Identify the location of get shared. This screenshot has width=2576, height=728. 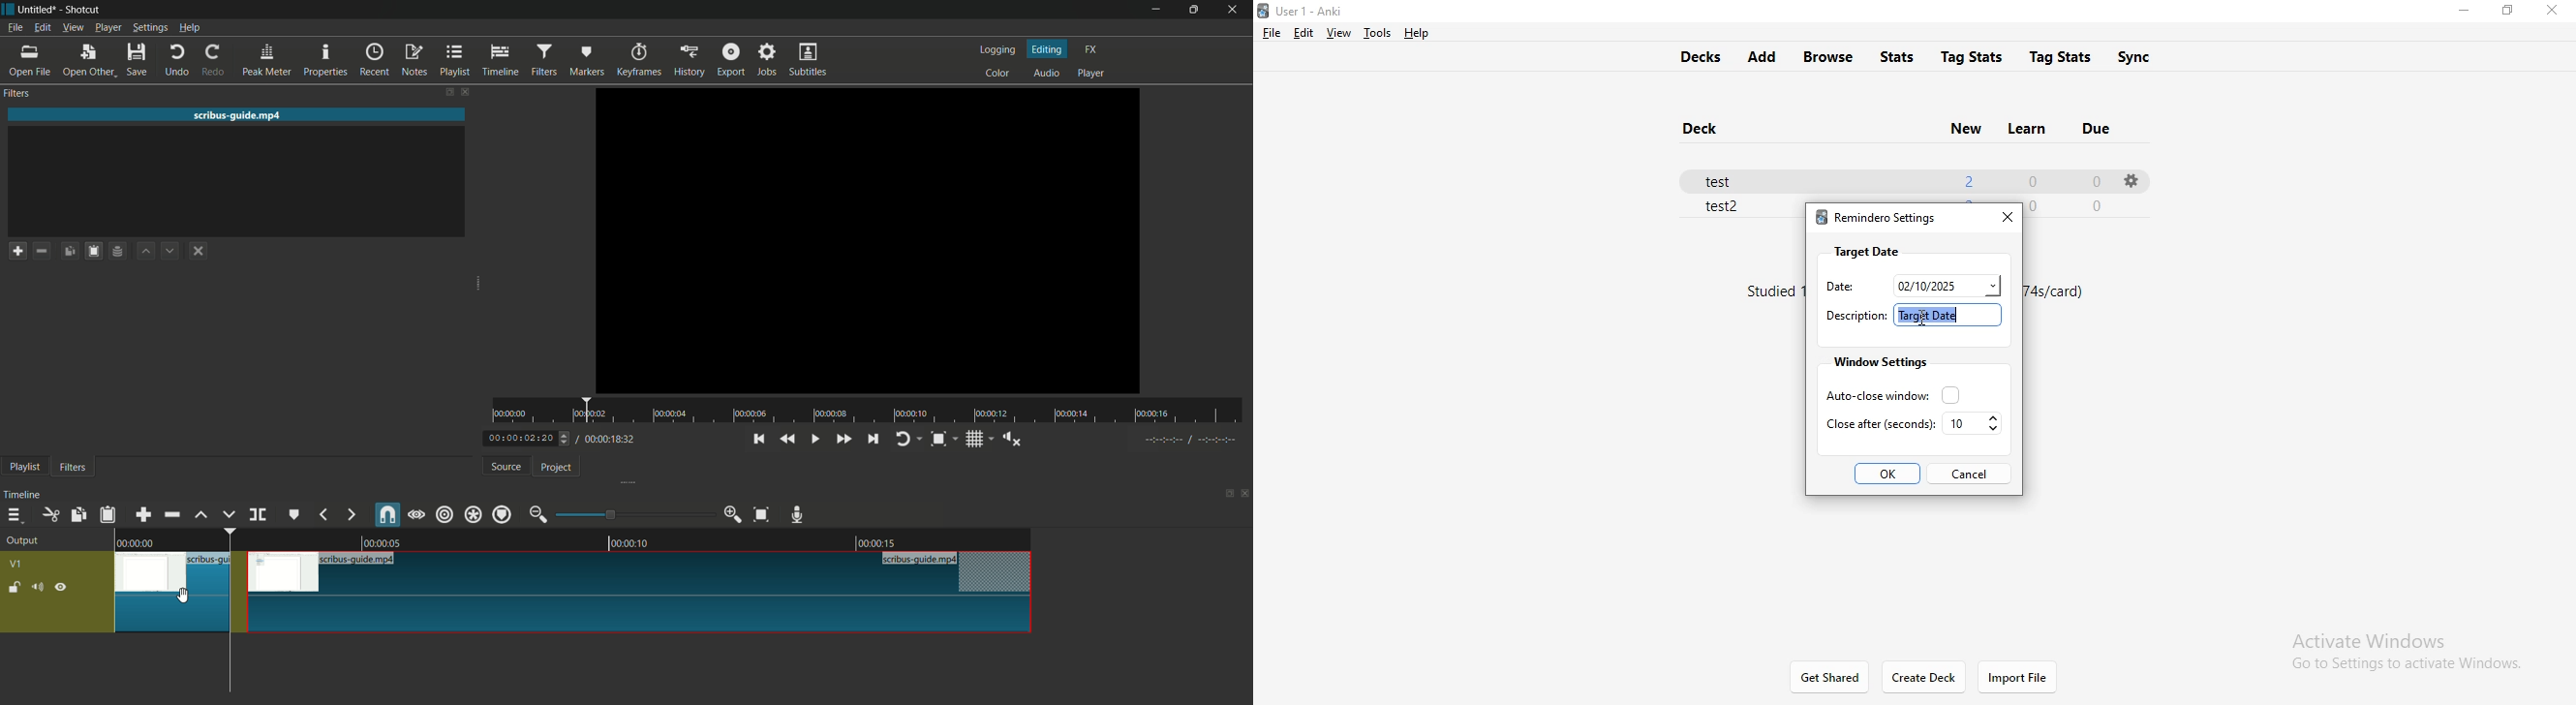
(1831, 678).